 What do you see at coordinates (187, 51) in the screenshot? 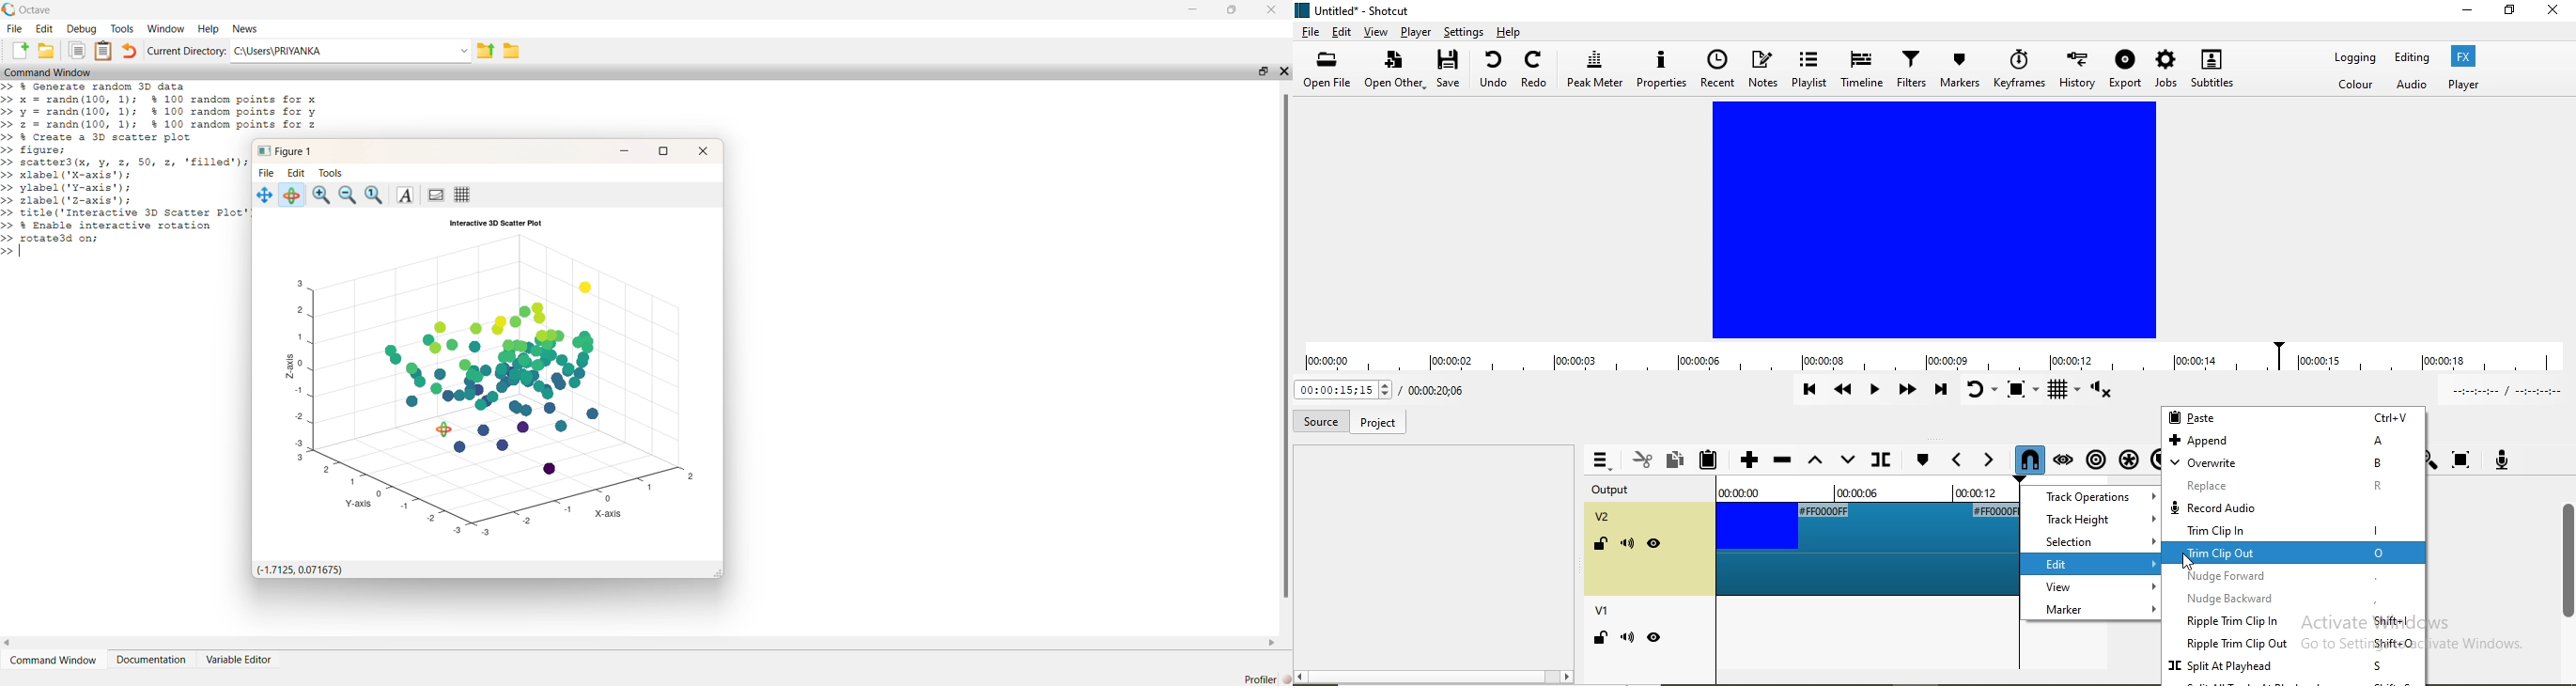
I see `Current Directory:` at bounding box center [187, 51].